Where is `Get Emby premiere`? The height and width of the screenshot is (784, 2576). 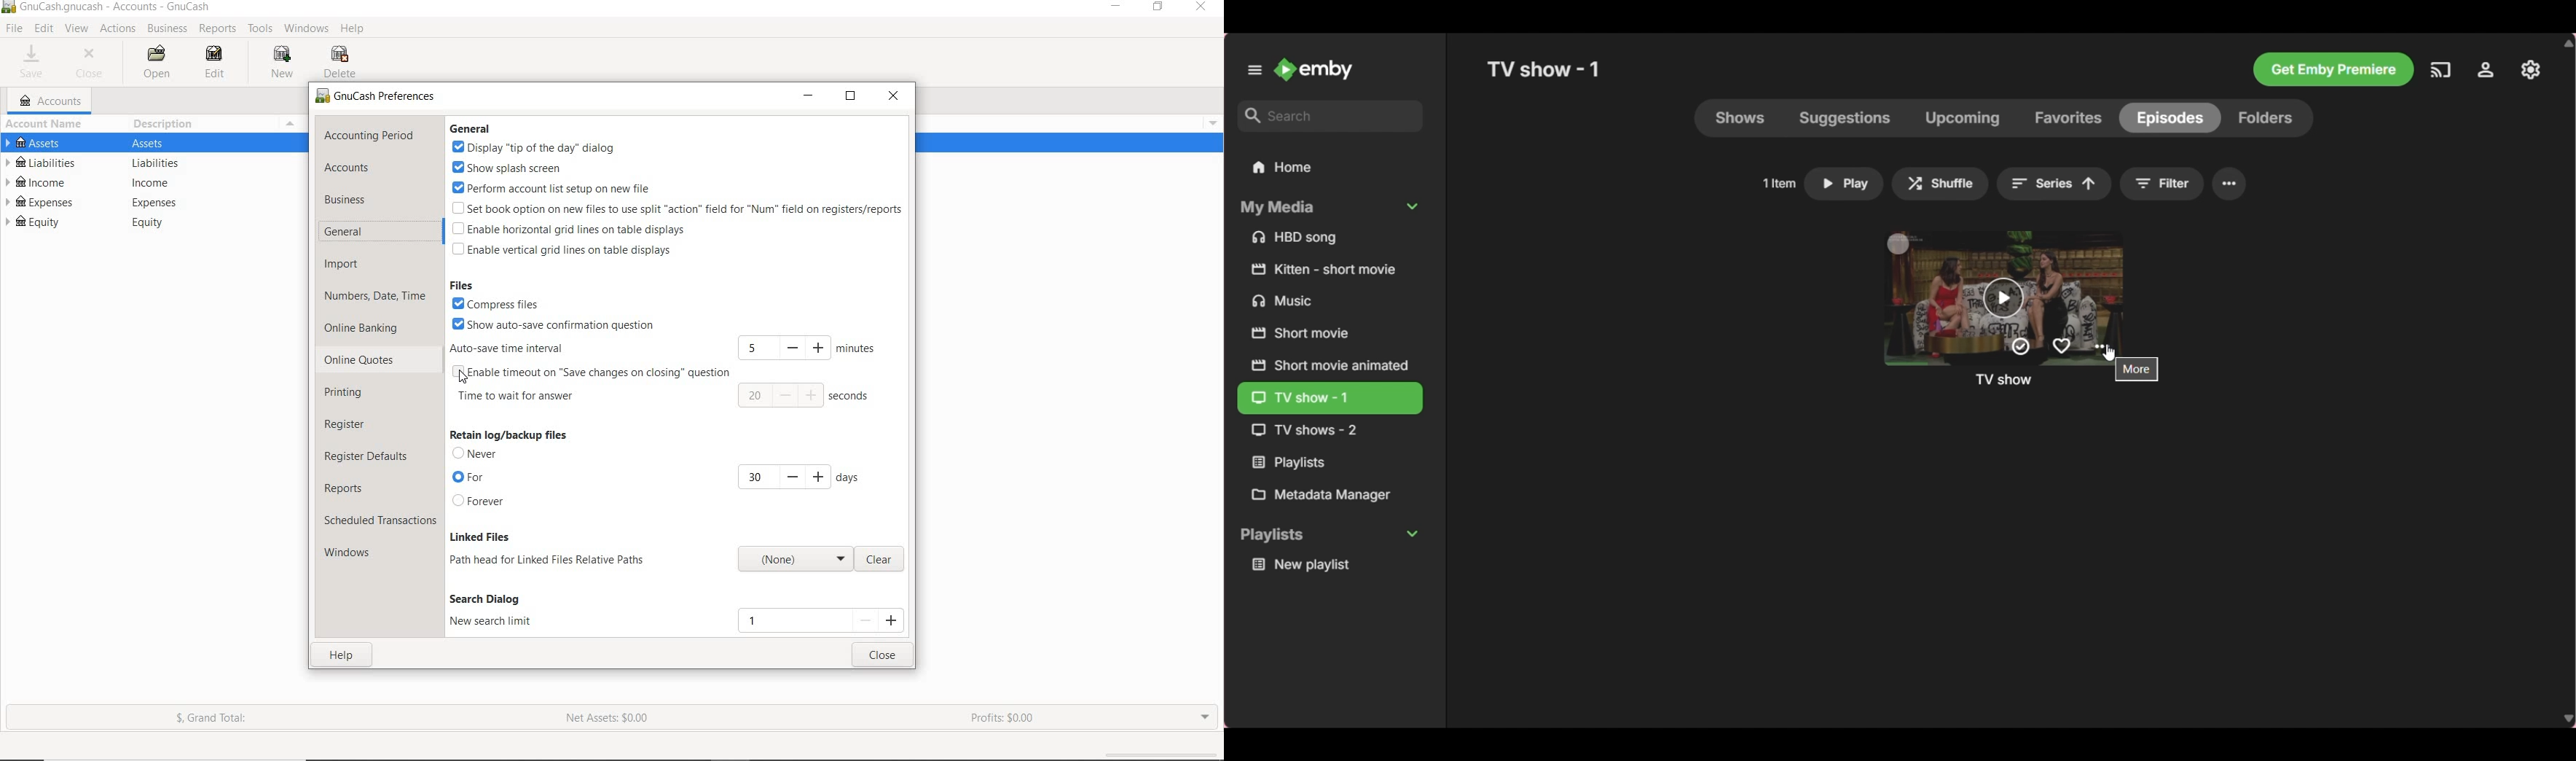
Get Emby premiere is located at coordinates (2333, 70).